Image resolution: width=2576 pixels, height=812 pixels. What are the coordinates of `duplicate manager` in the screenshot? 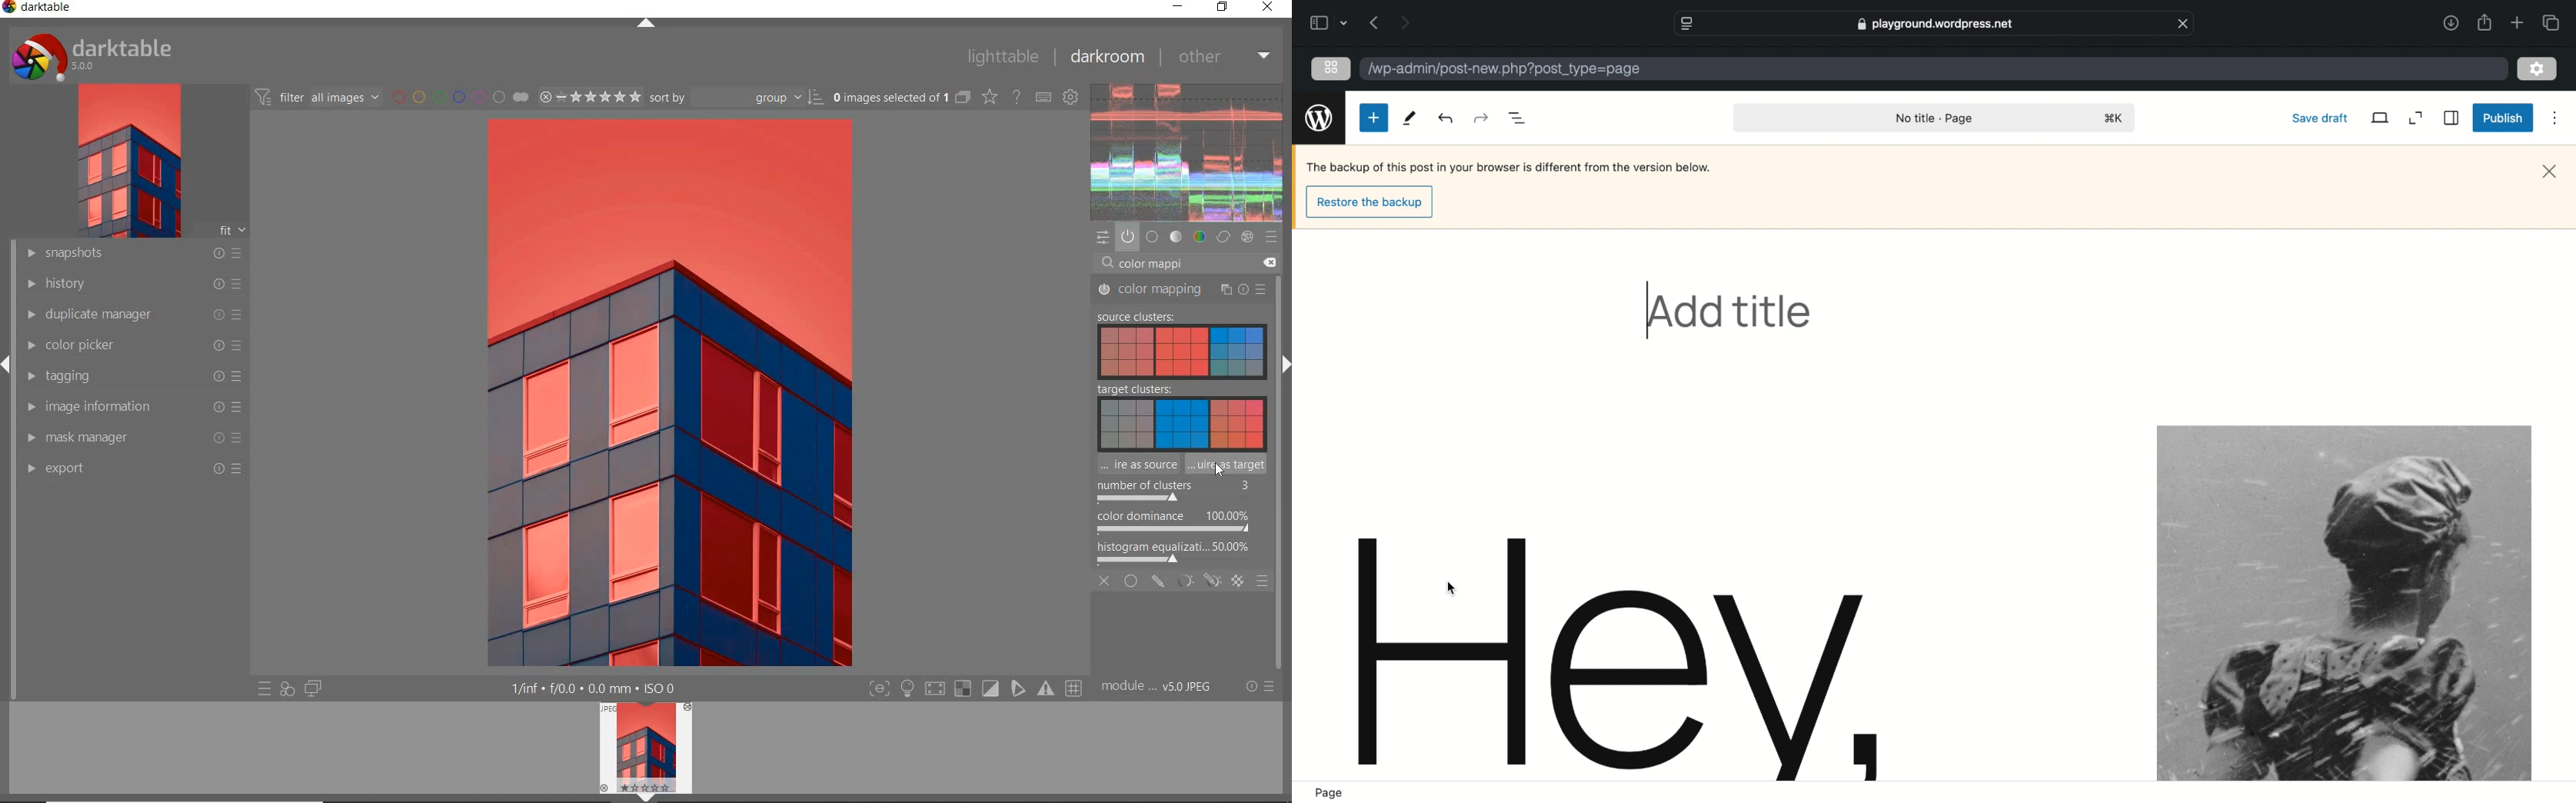 It's located at (133, 315).